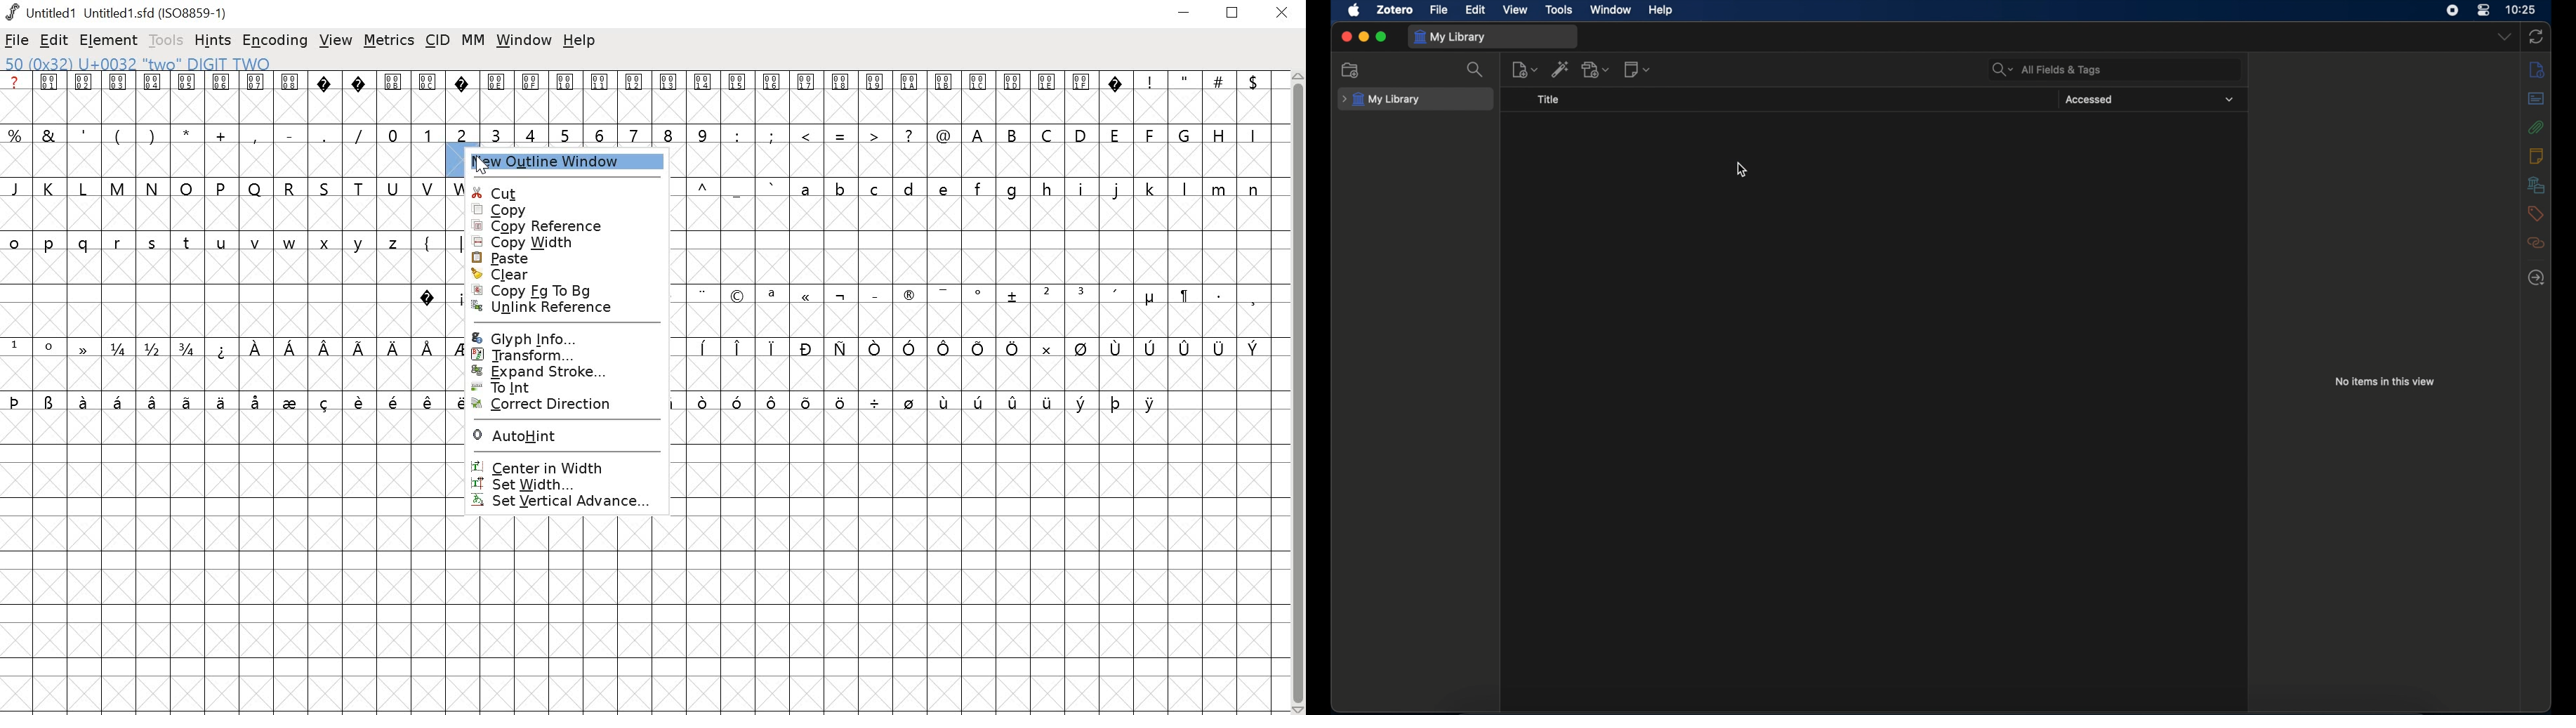 This screenshot has height=728, width=2576. What do you see at coordinates (1450, 37) in the screenshot?
I see `my library` at bounding box center [1450, 37].